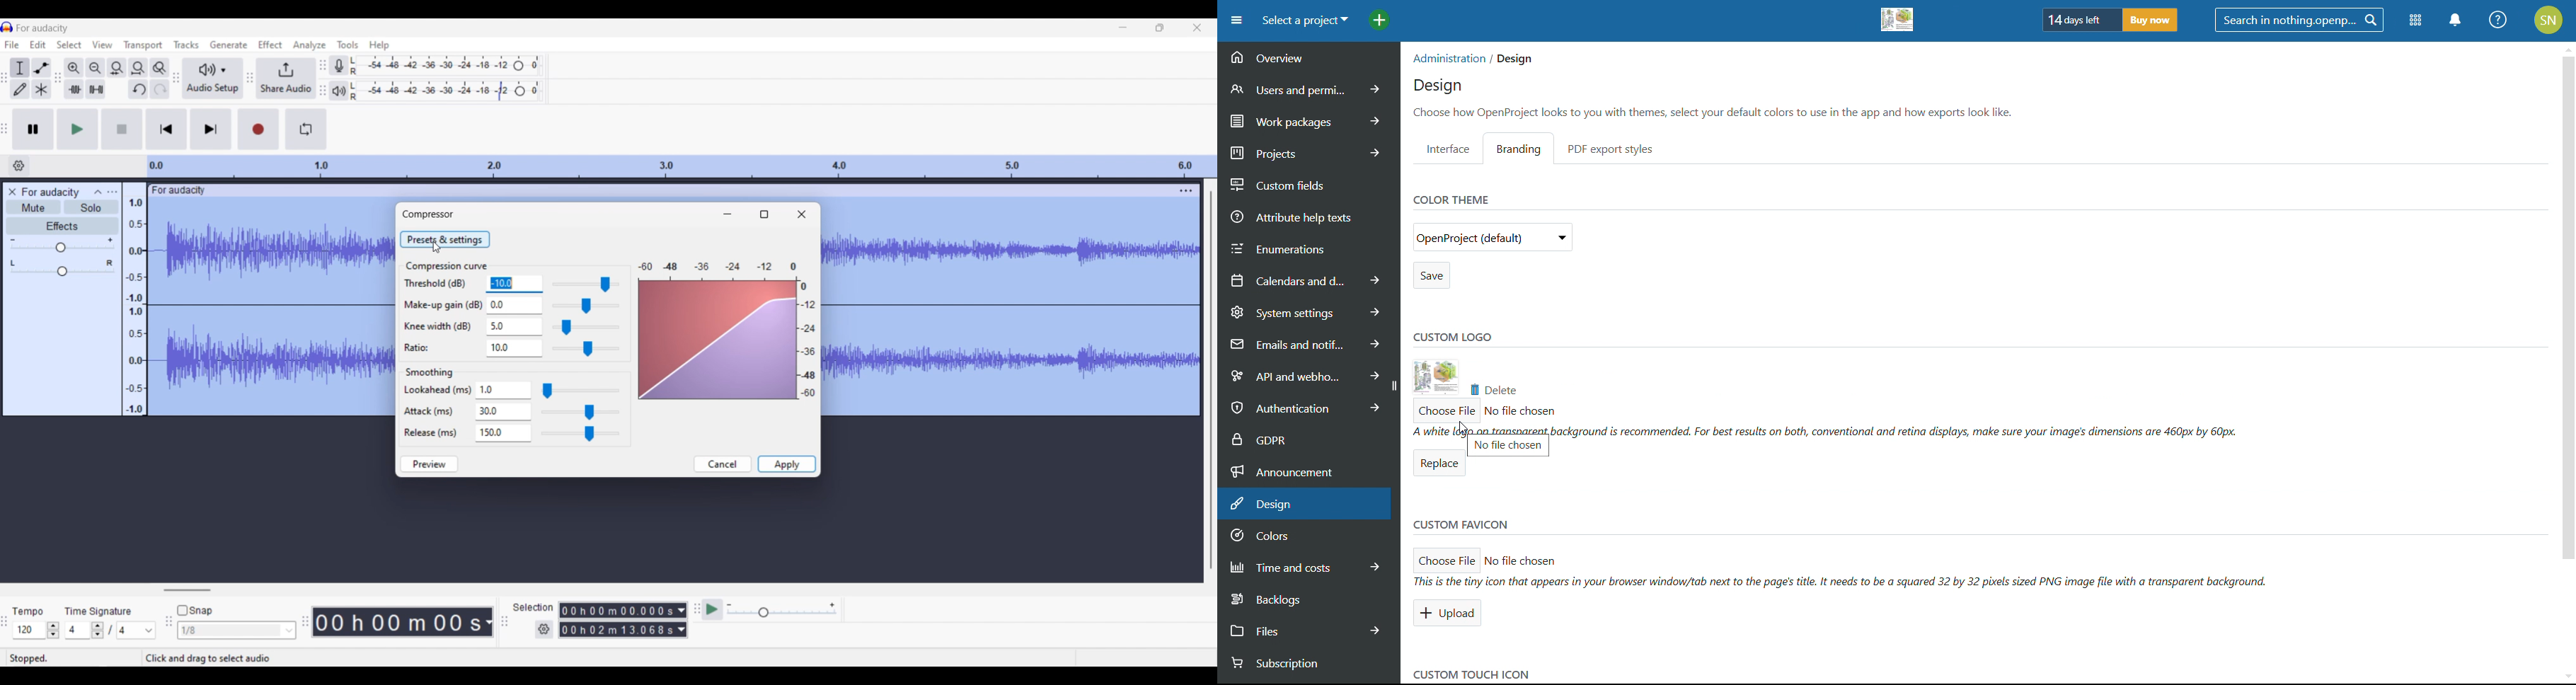 The width and height of the screenshot is (2576, 700). Describe the element at coordinates (429, 412) in the screenshot. I see `Attack (ms)` at that location.